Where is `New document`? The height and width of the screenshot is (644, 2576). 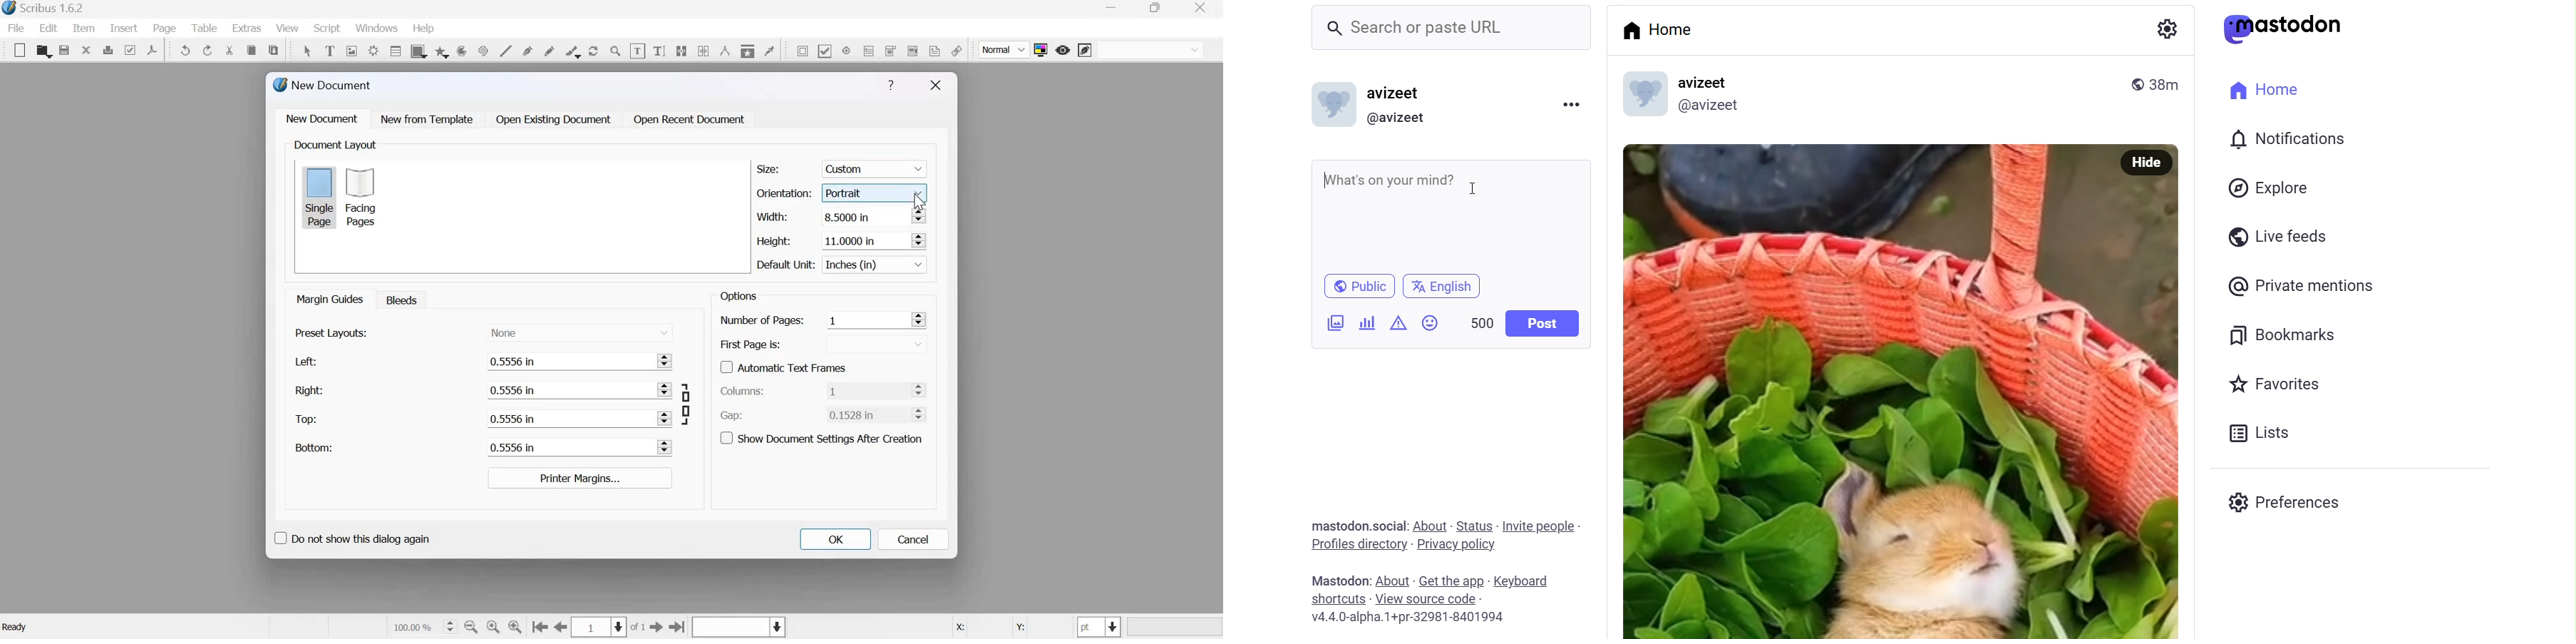
New document is located at coordinates (323, 118).